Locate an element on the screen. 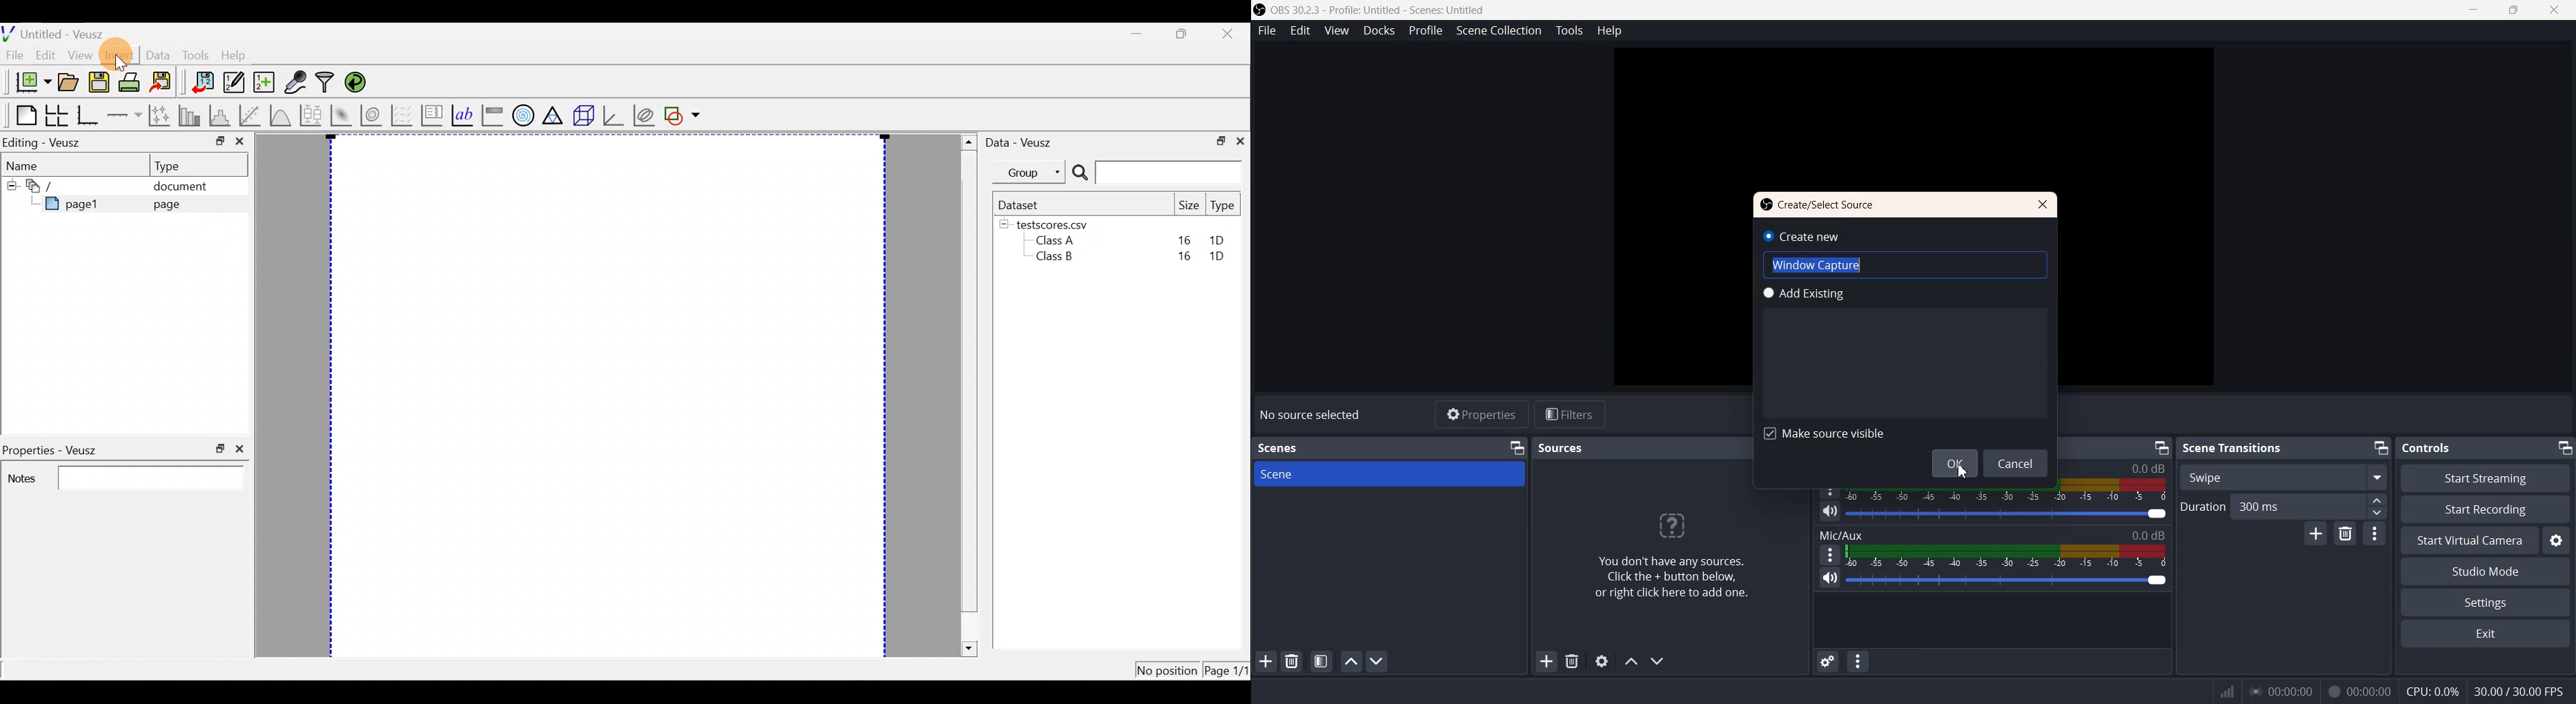  Advance Audio properties is located at coordinates (1828, 661).